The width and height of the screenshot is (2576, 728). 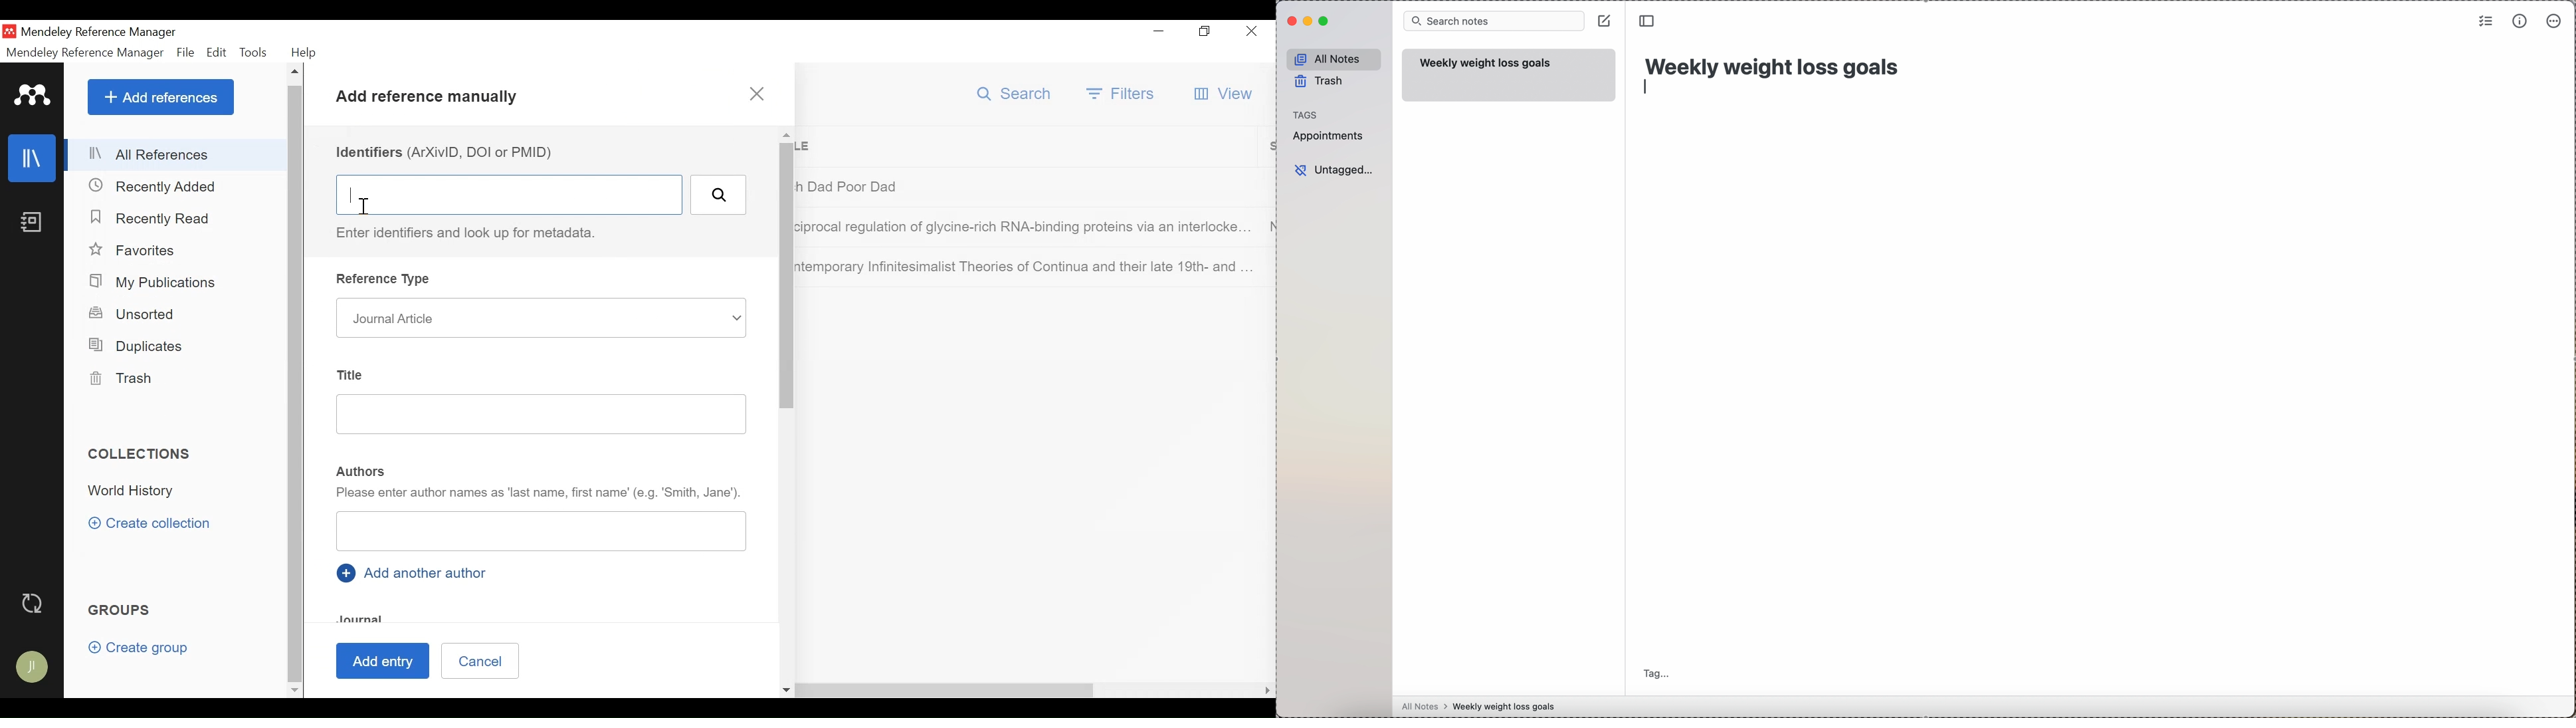 What do you see at coordinates (1775, 64) in the screenshot?
I see `title: Weekly weight loss goals` at bounding box center [1775, 64].